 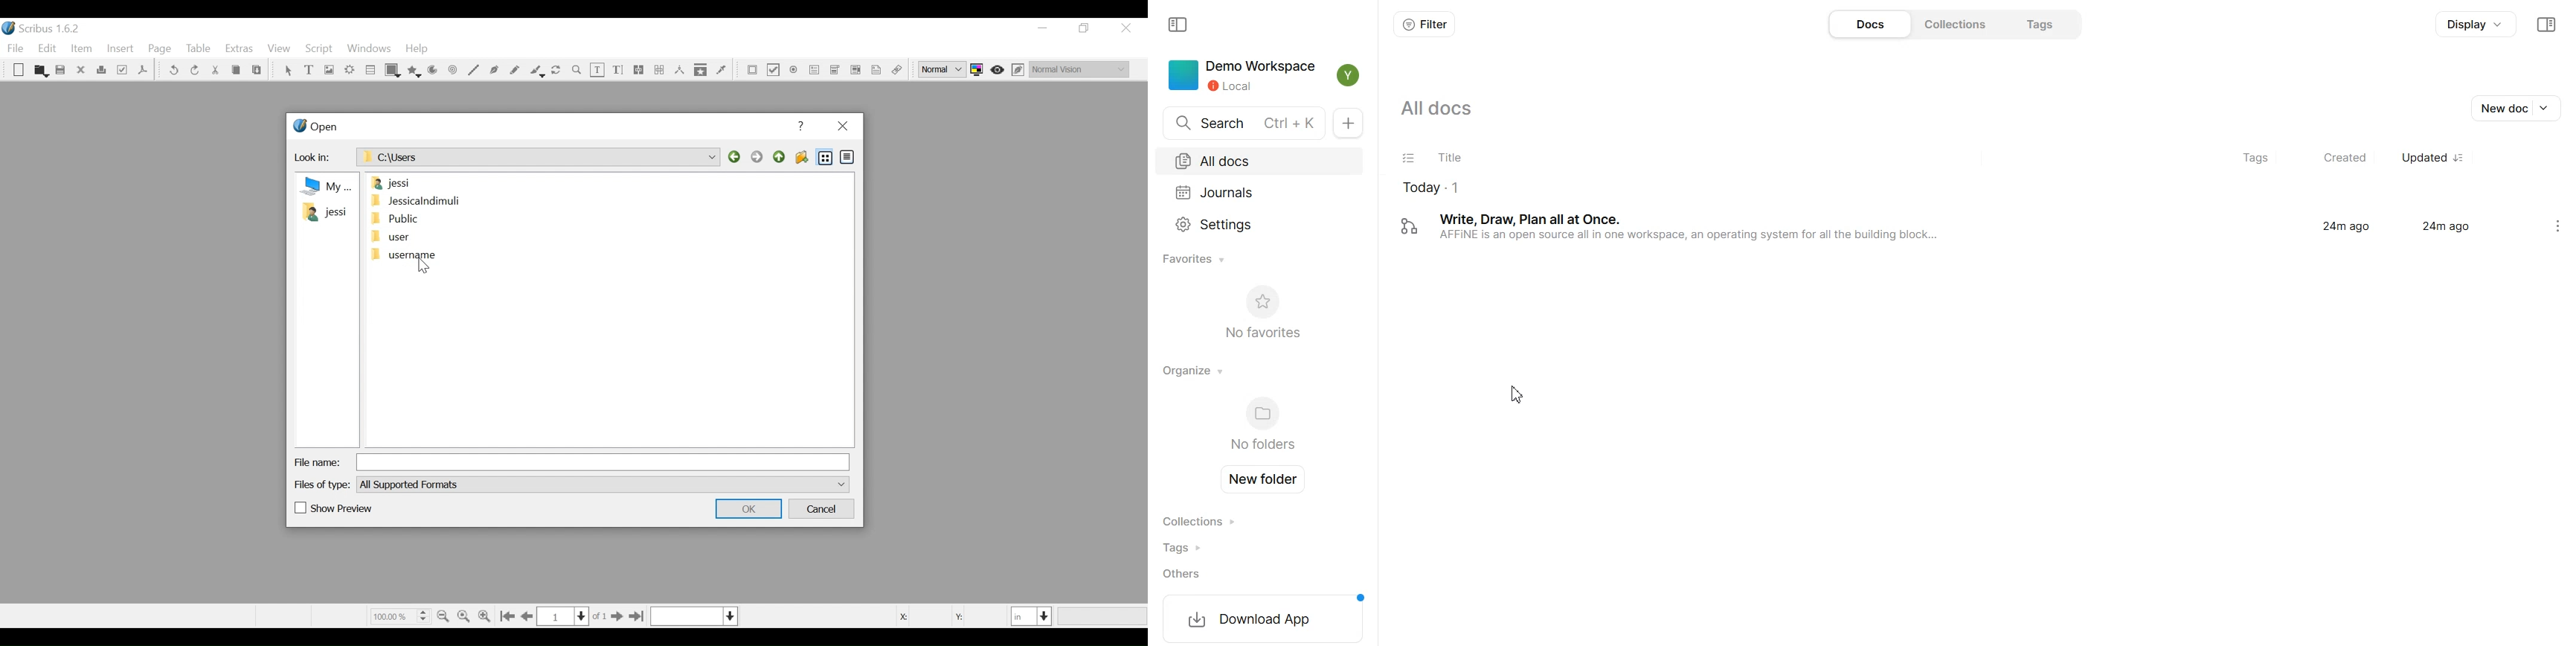 What do you see at coordinates (536, 71) in the screenshot?
I see `Calligraphic line` at bounding box center [536, 71].